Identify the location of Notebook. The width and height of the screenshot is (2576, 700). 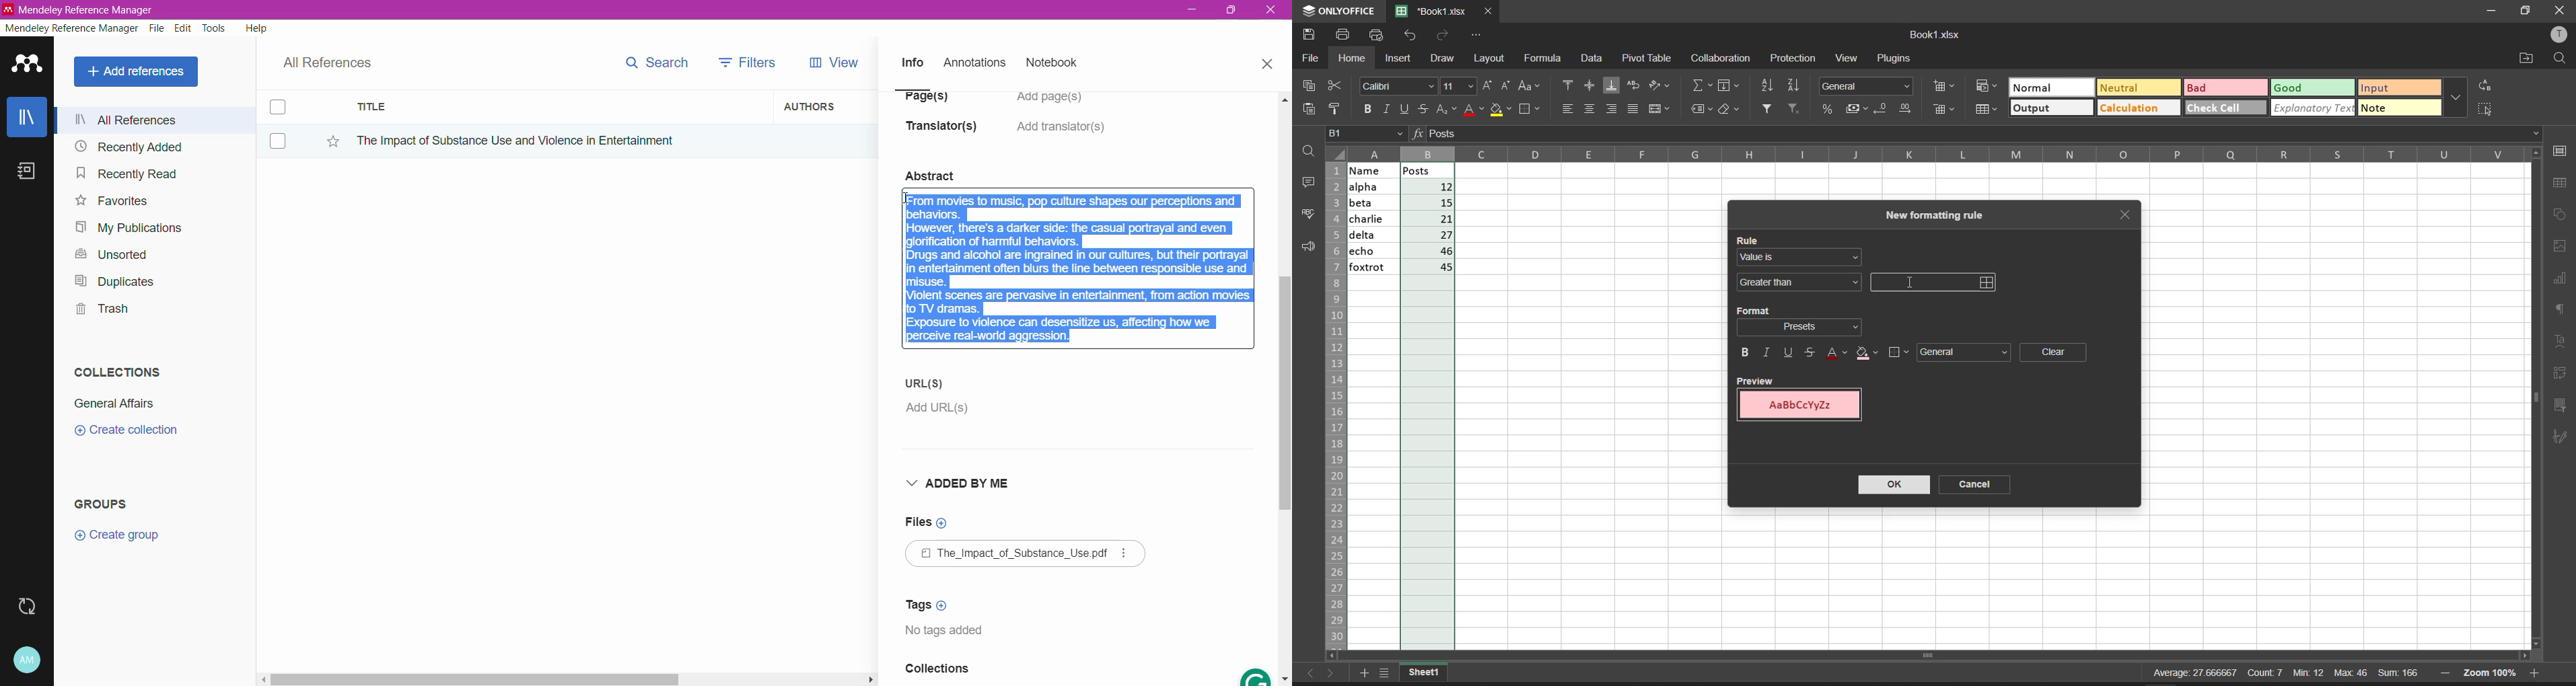
(1056, 64).